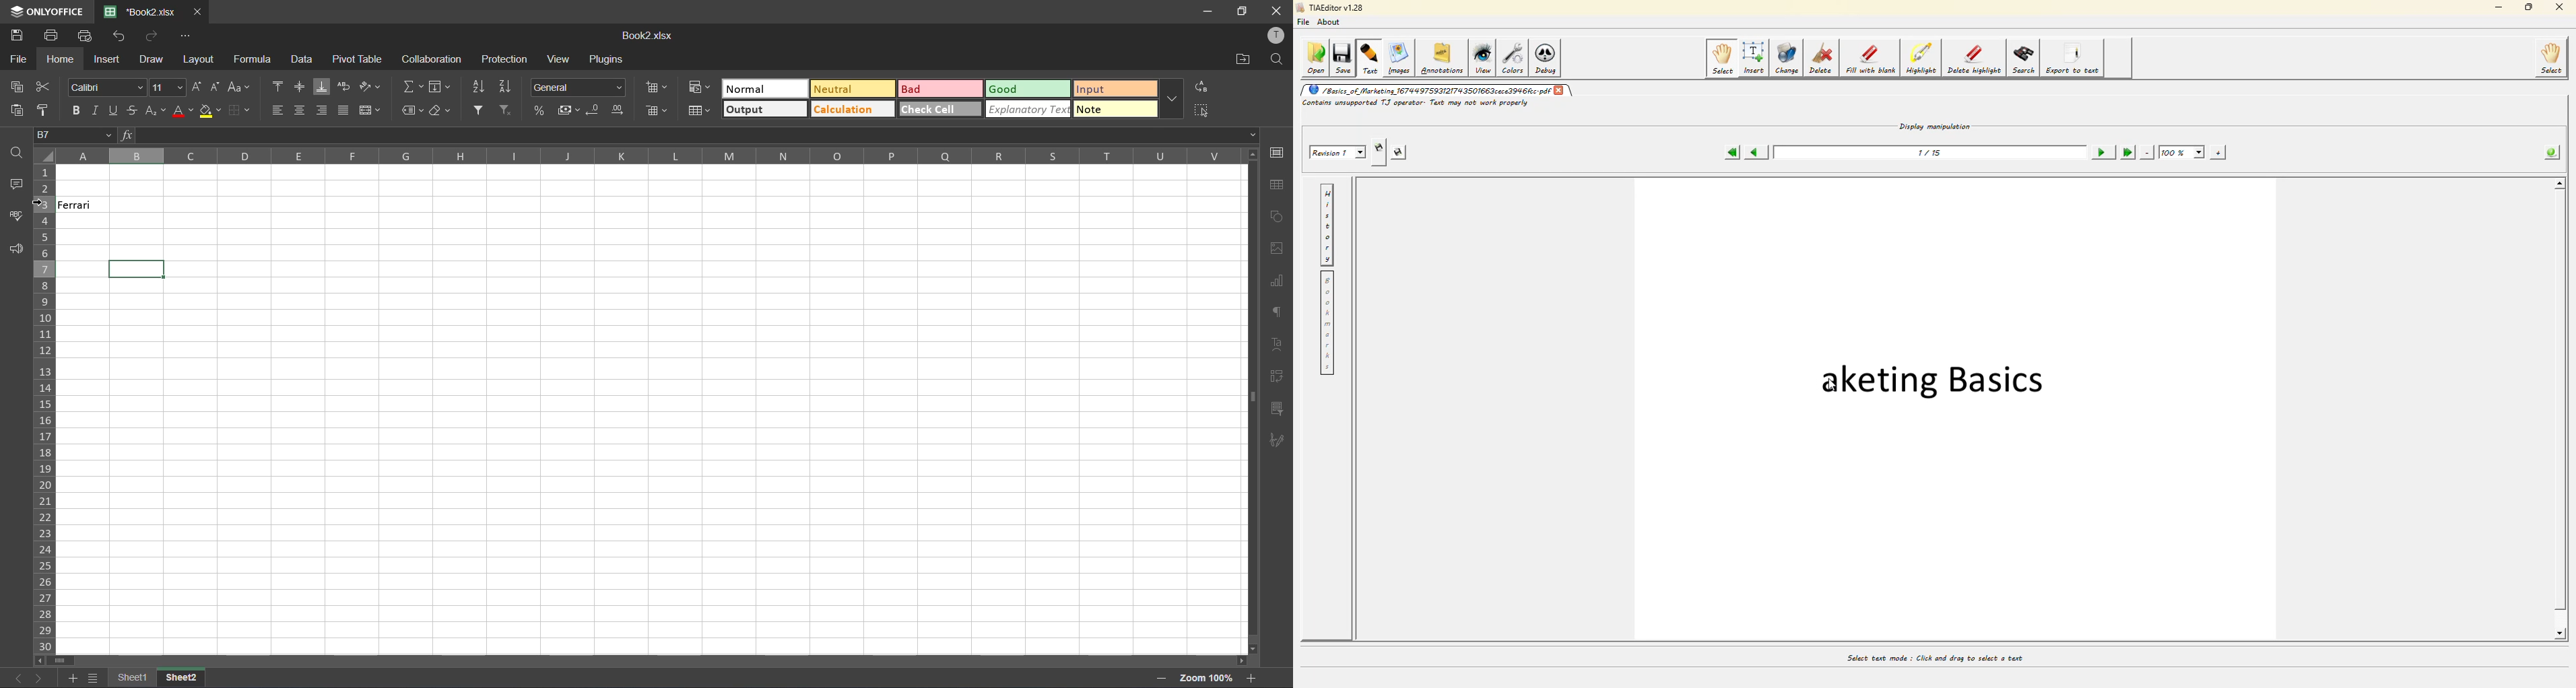  What do you see at coordinates (1278, 249) in the screenshot?
I see `images` at bounding box center [1278, 249].